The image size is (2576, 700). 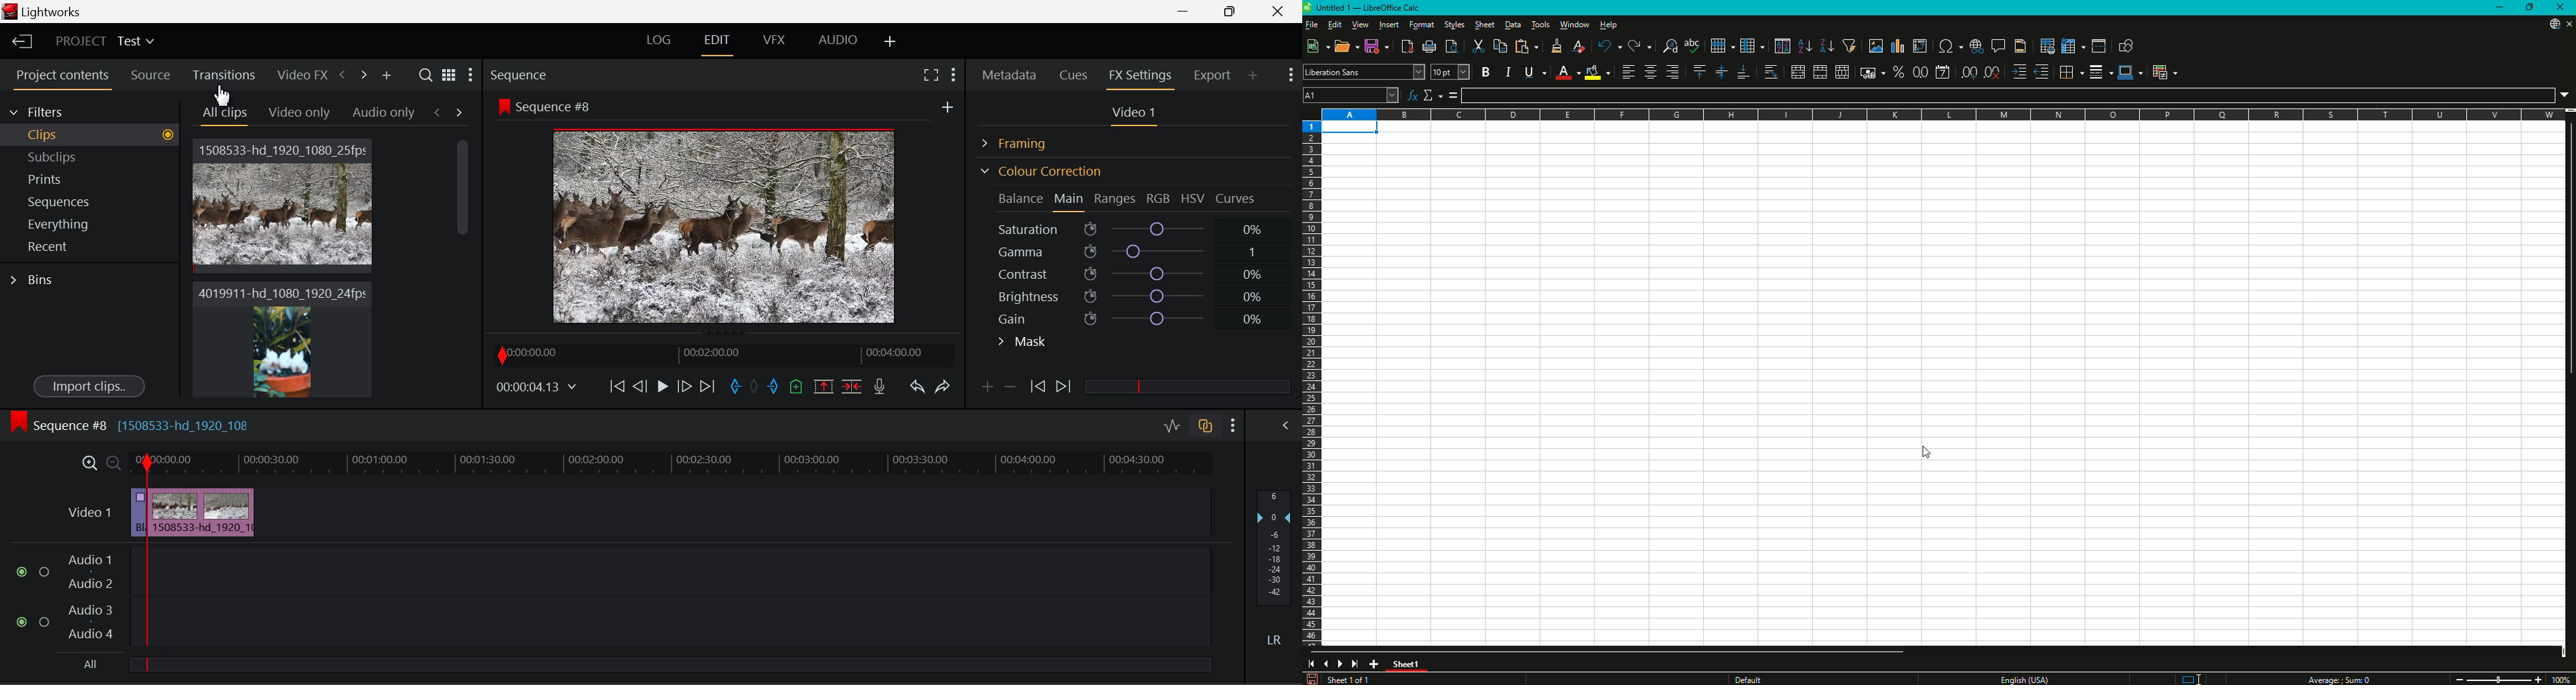 I want to click on AUDIO Layout, so click(x=837, y=39).